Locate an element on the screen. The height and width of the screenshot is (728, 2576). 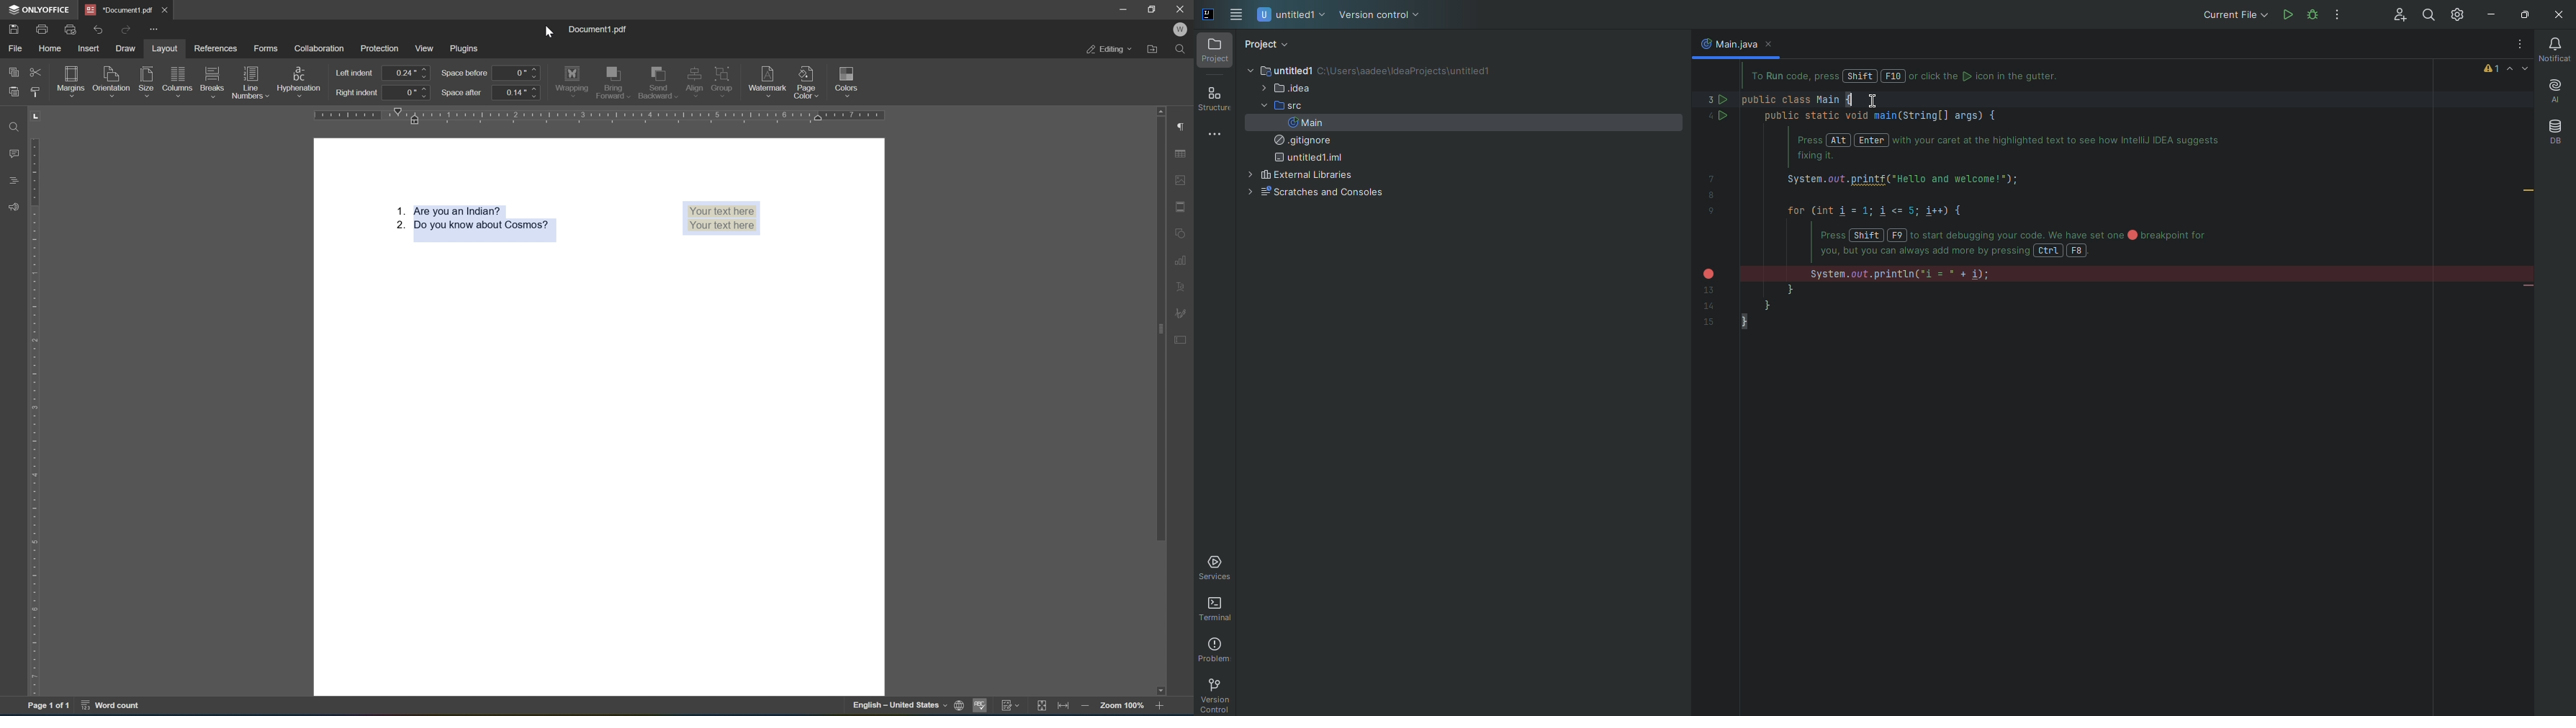
spell checking is located at coordinates (982, 706).